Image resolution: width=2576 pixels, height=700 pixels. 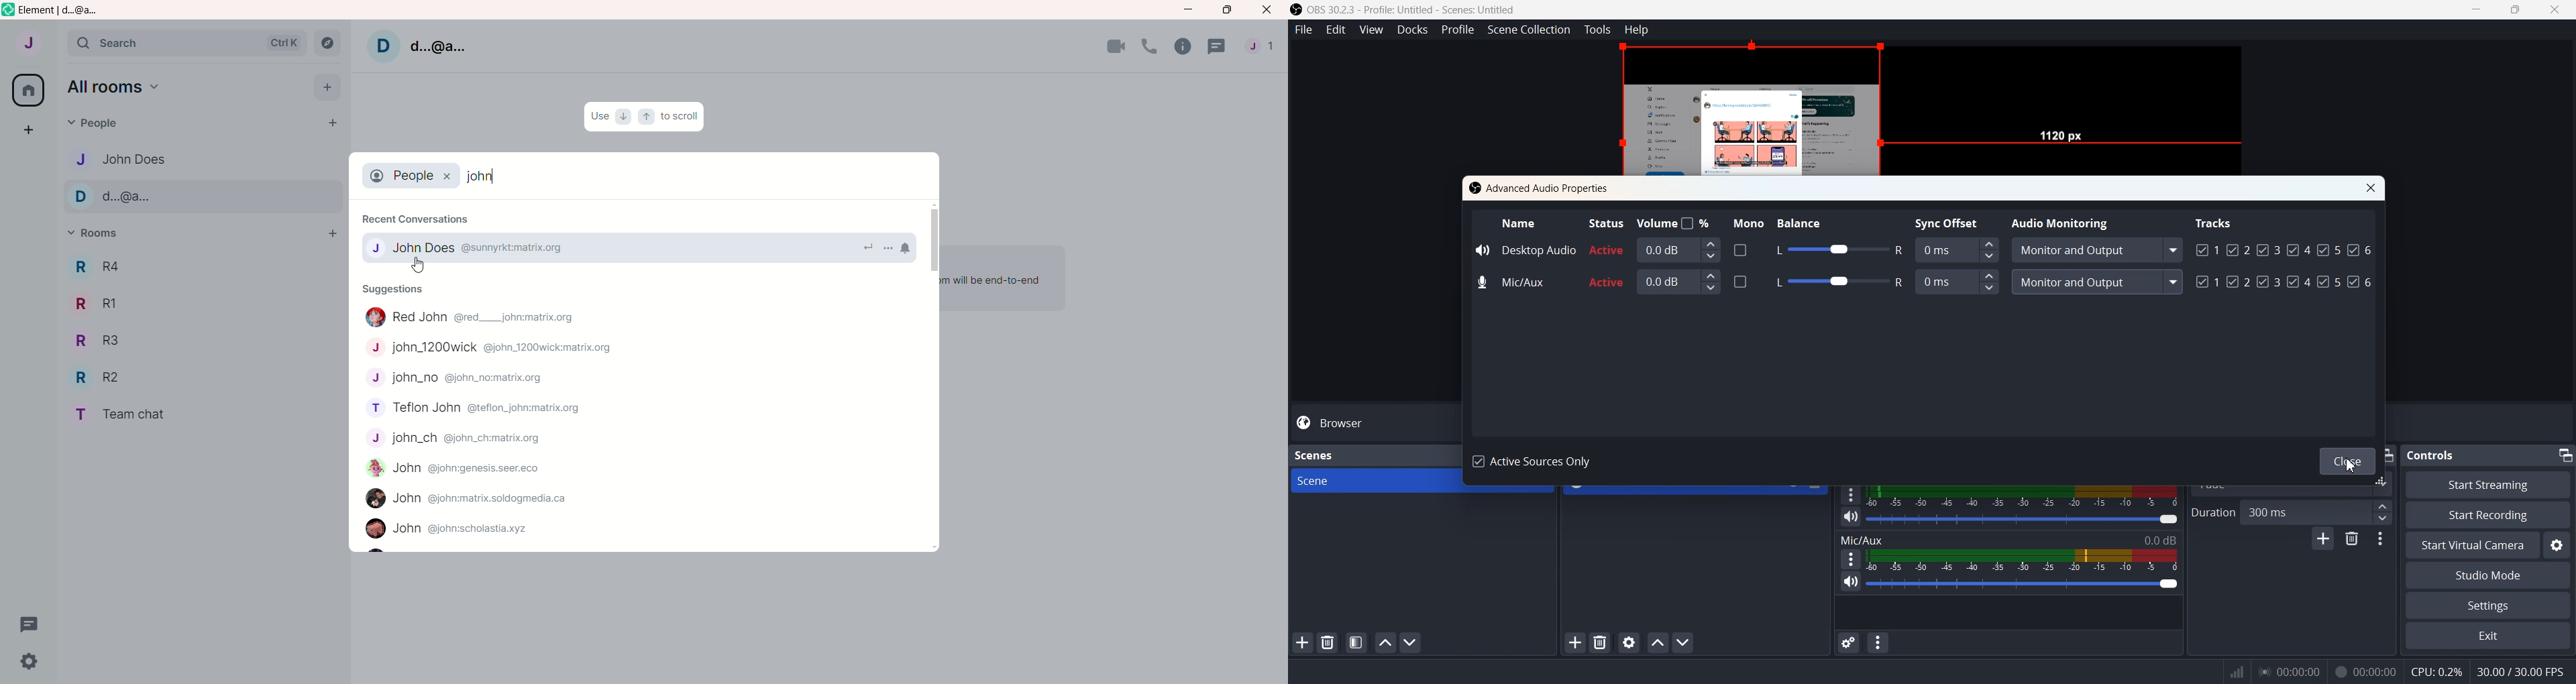 What do you see at coordinates (129, 416) in the screenshot?
I see `team chat` at bounding box center [129, 416].